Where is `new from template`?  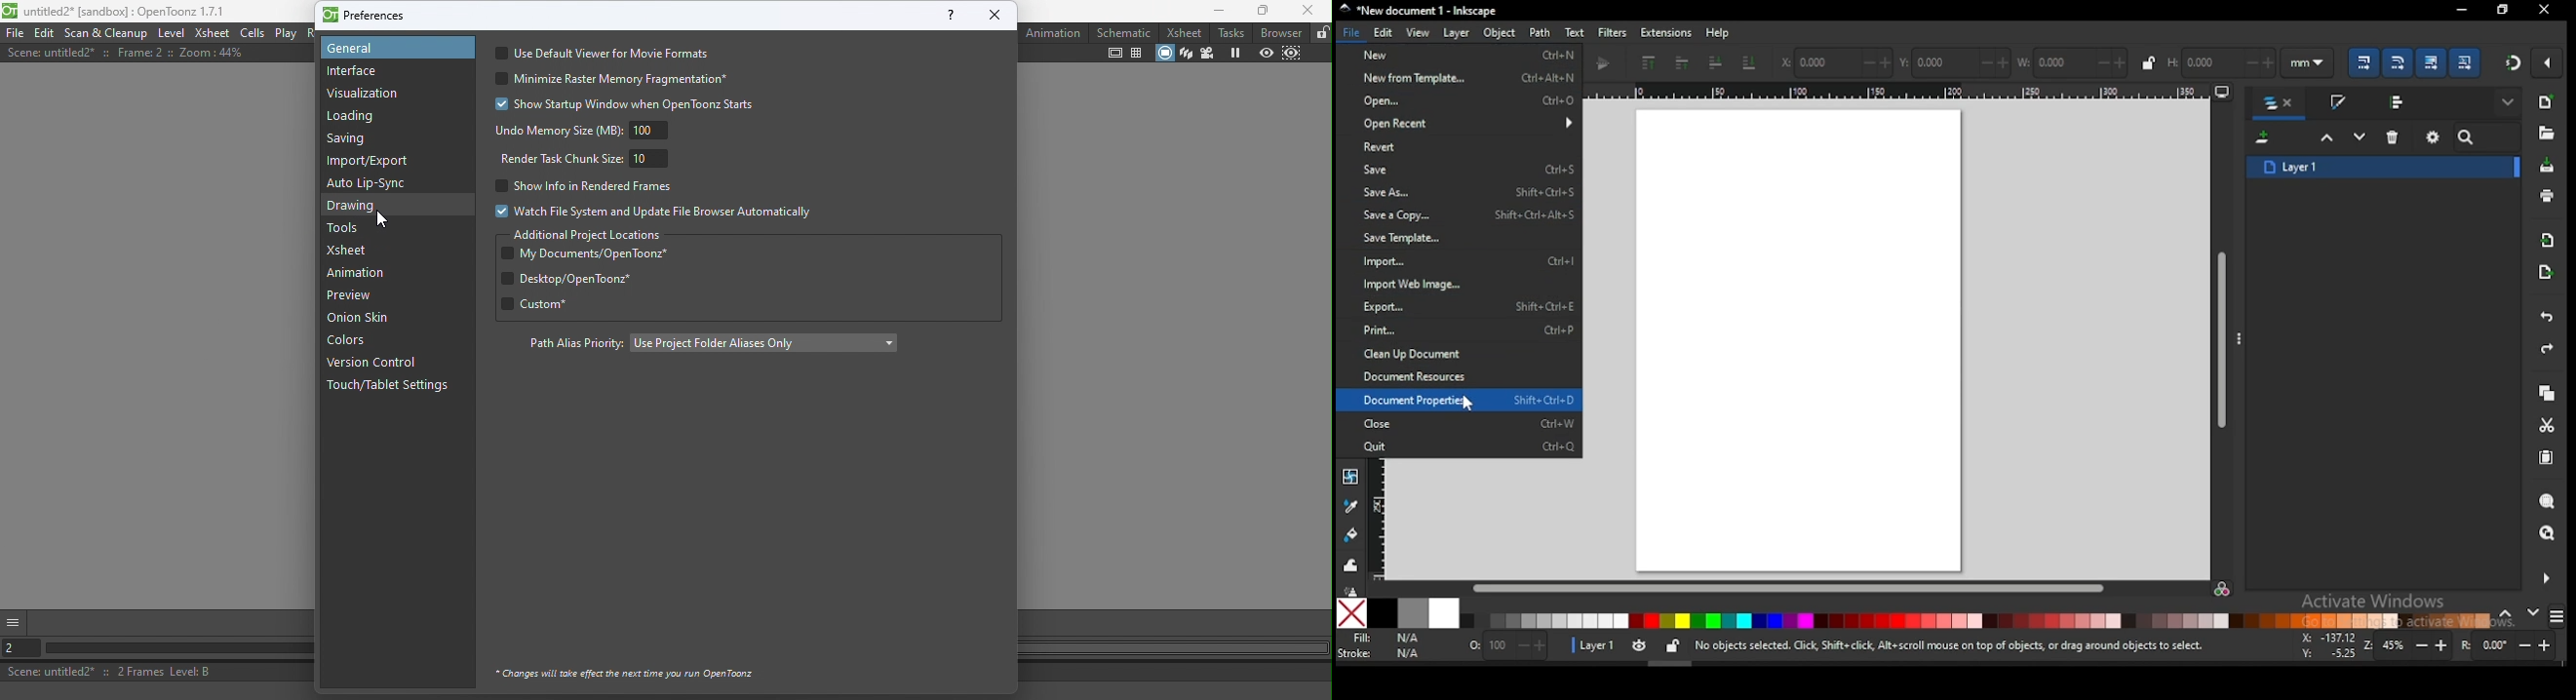 new from template is located at coordinates (1464, 77).